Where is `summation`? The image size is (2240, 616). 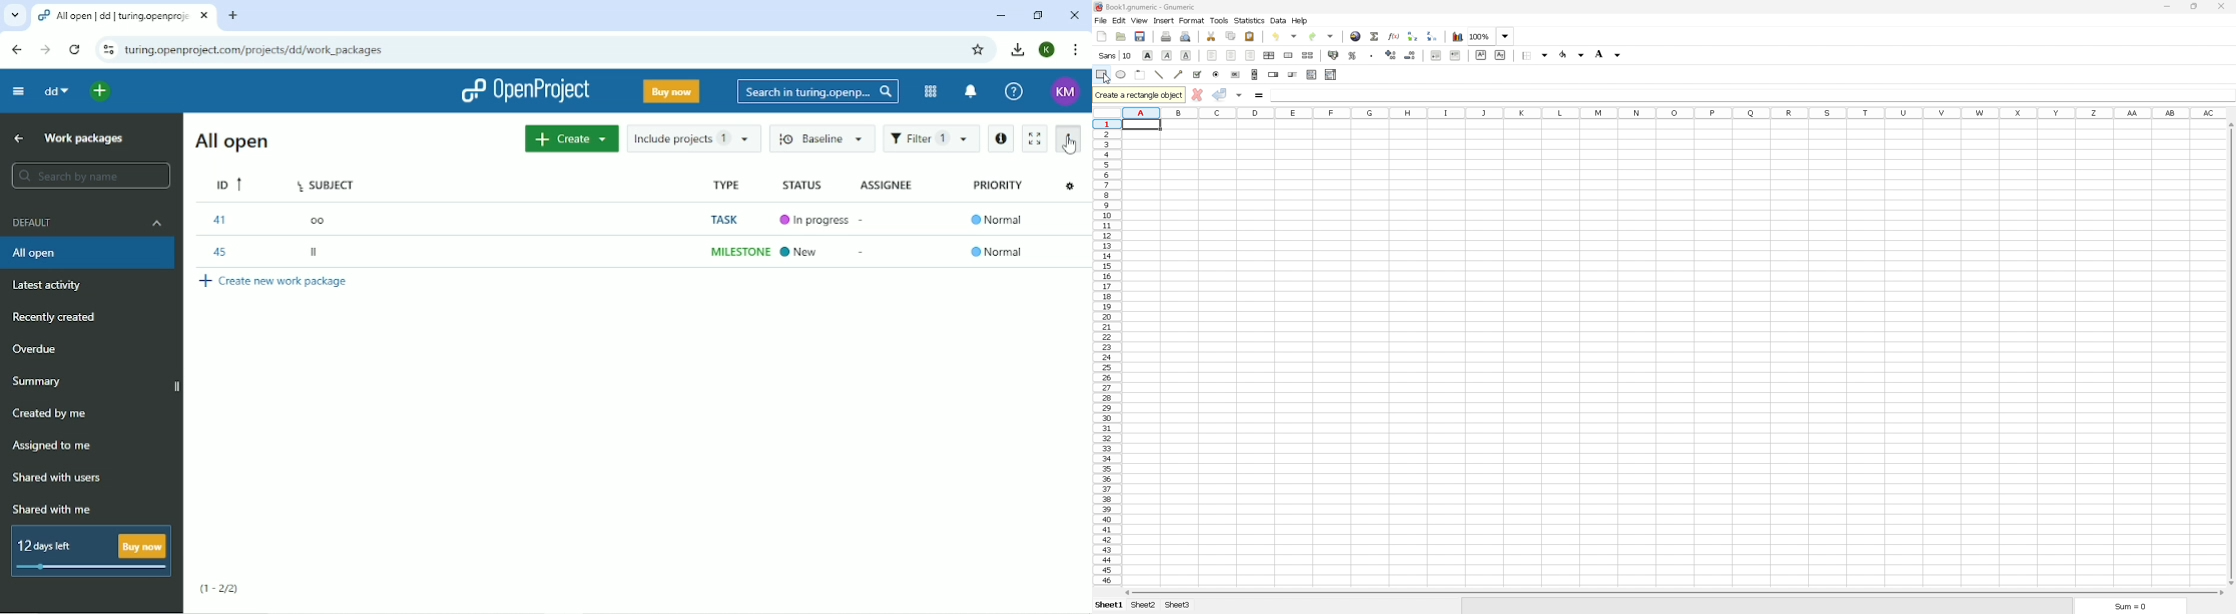
summation is located at coordinates (1375, 36).